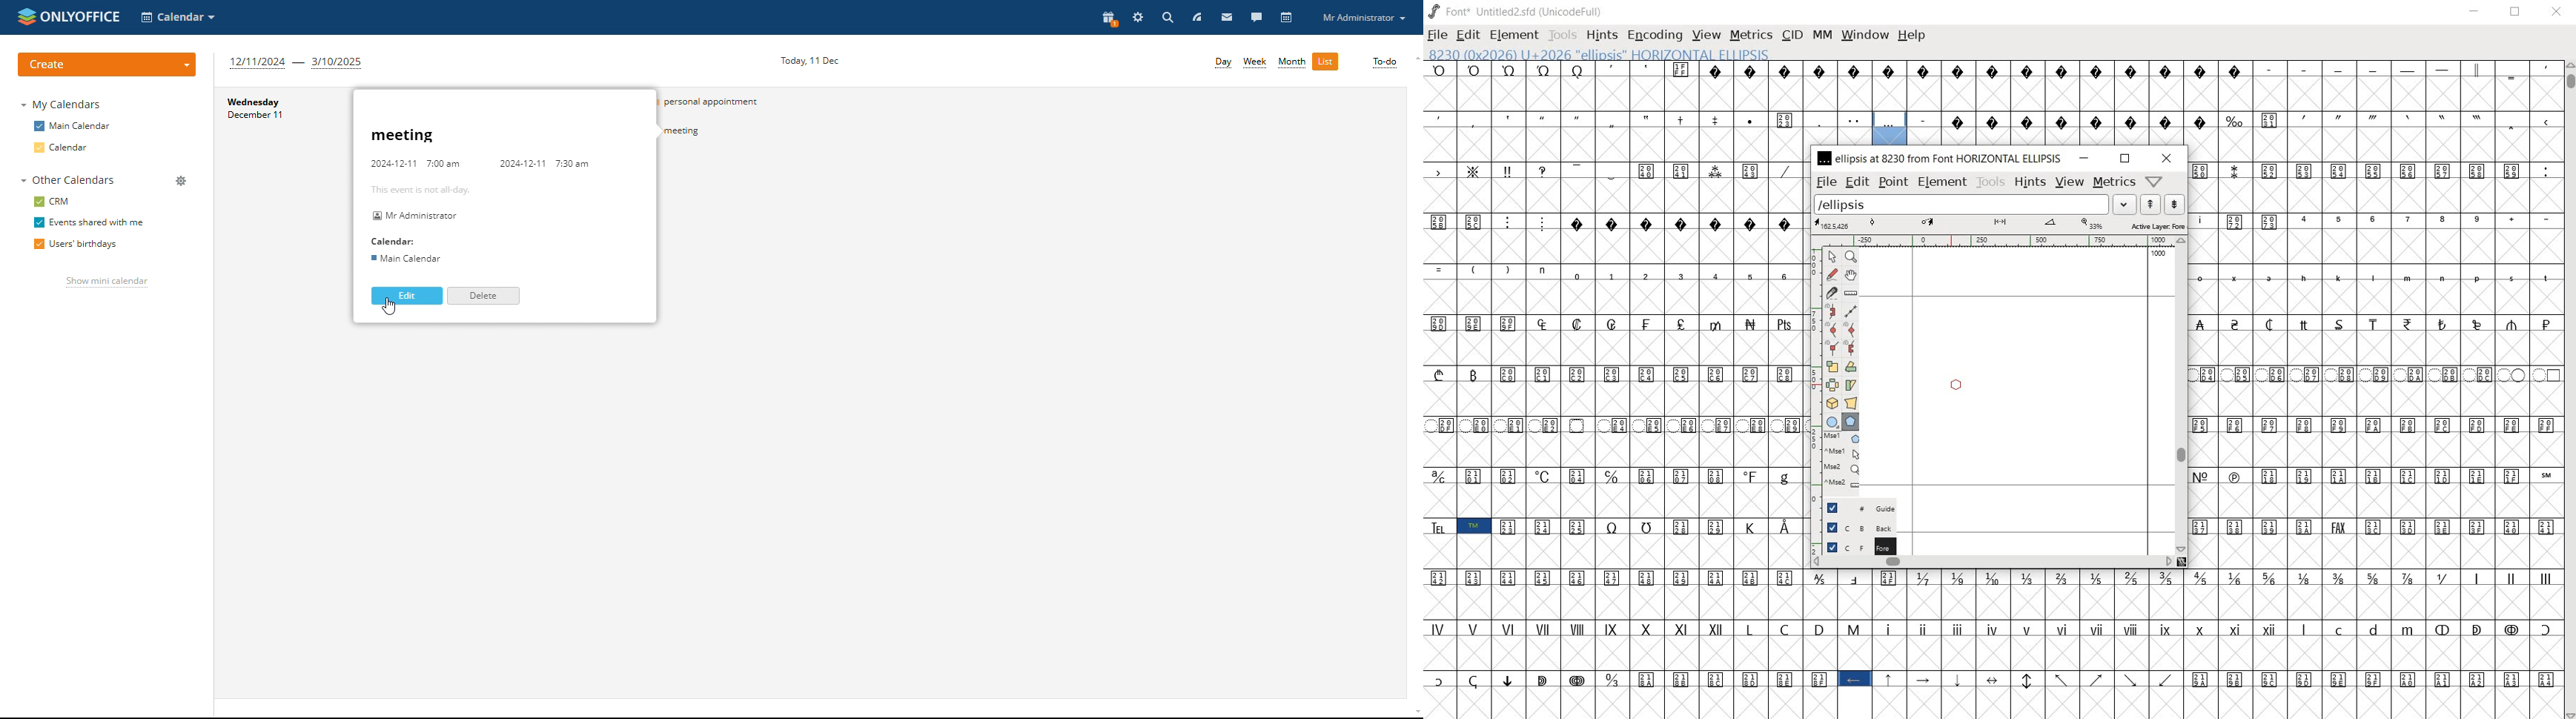 The height and width of the screenshot is (728, 2576). I want to click on 8230 (0x2026) U+2026 "ELLIPSIS" HORIZONTAL ELLIPSIS, so click(1889, 129).